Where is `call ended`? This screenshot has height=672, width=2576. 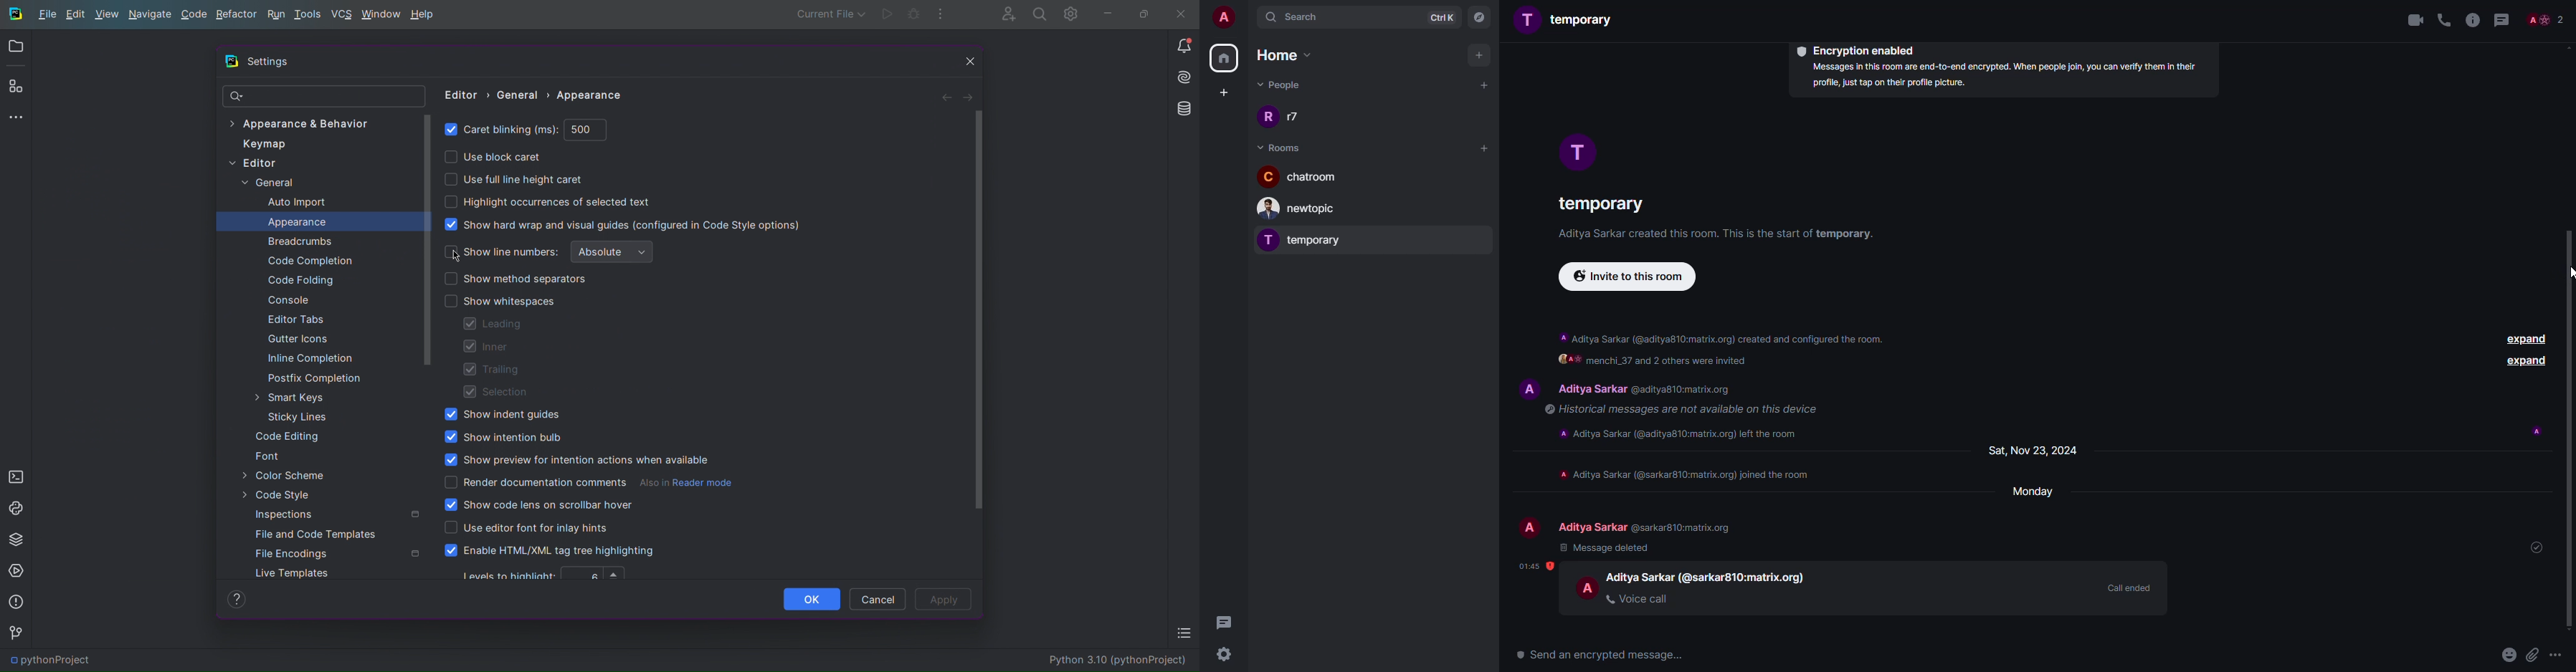
call ended is located at coordinates (2126, 587).